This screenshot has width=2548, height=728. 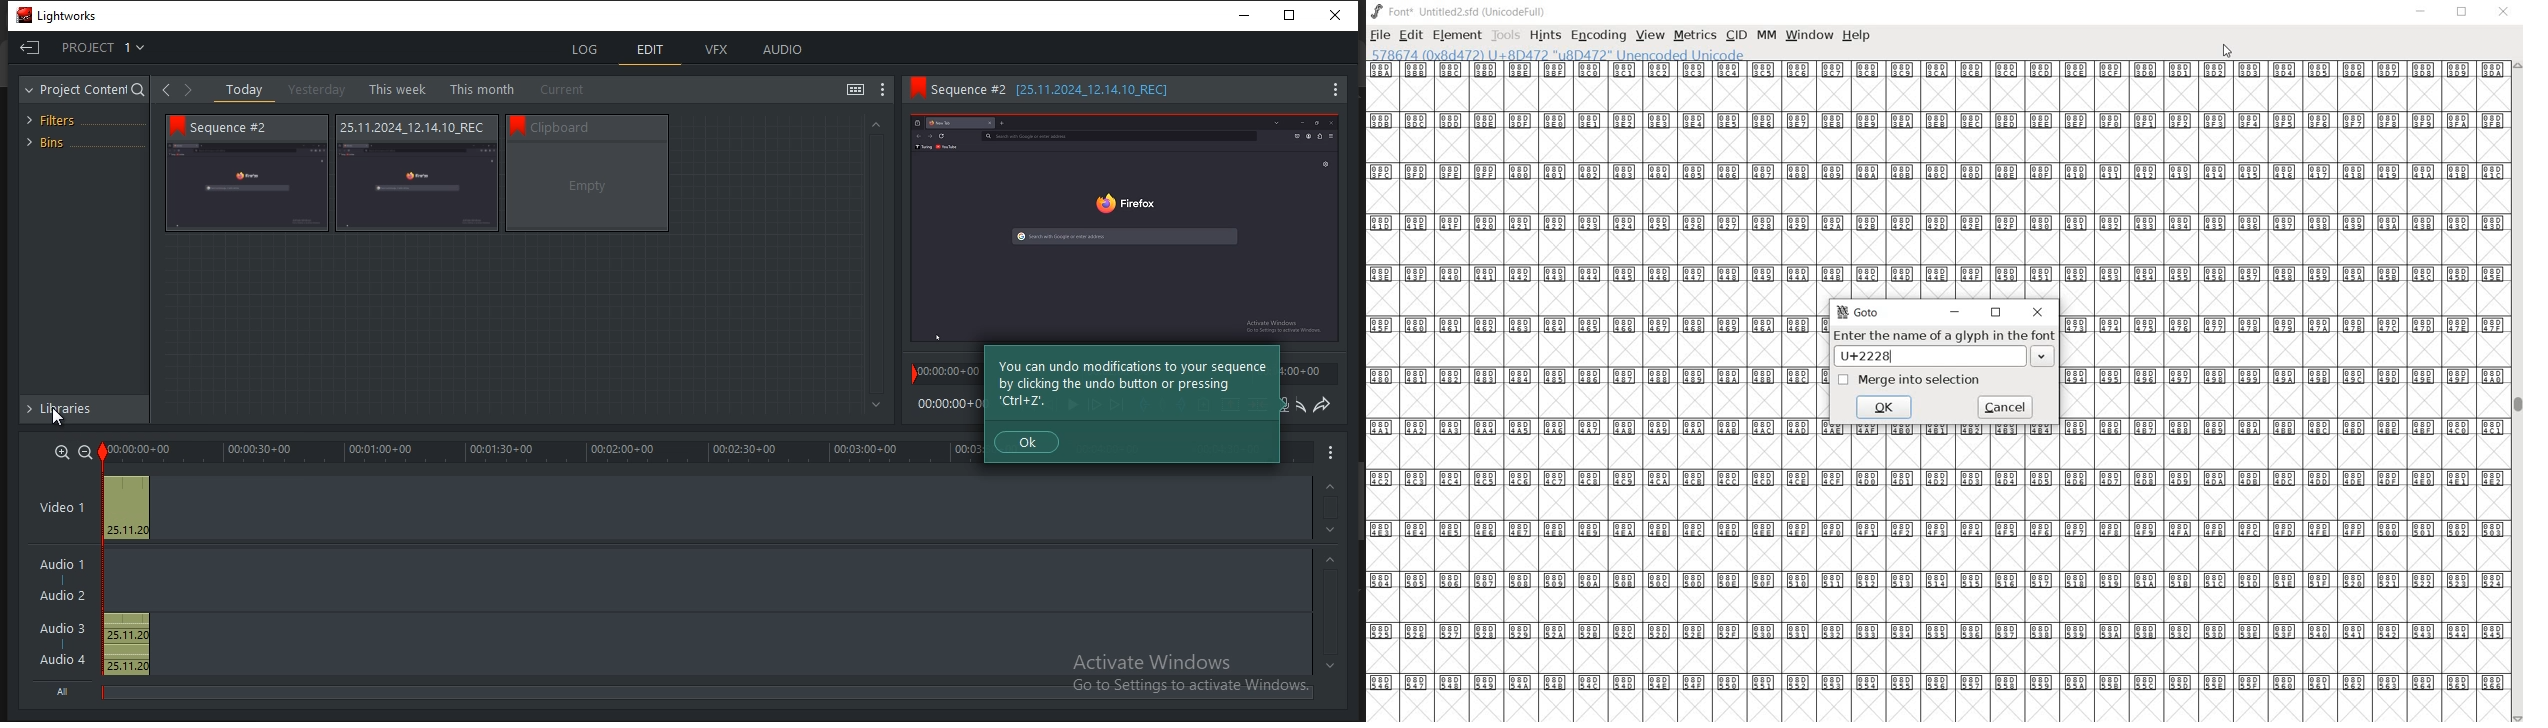 I want to click on project content, so click(x=83, y=89).